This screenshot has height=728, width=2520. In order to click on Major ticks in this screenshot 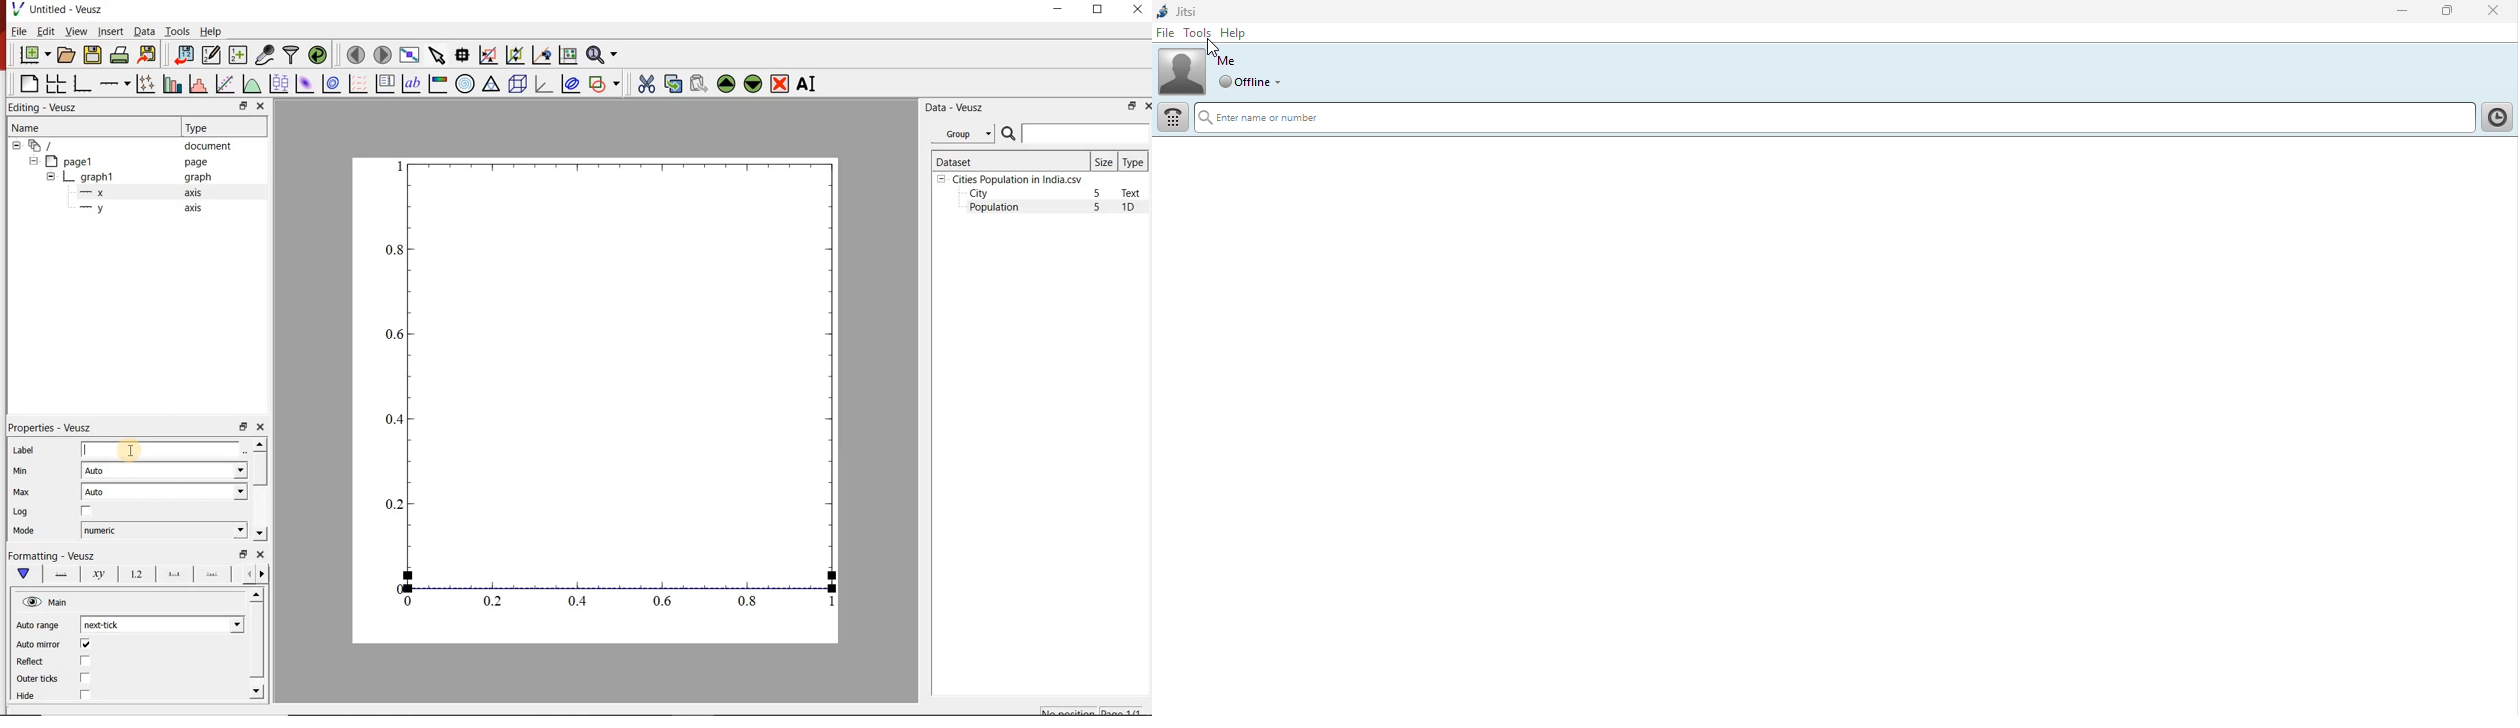, I will do `click(170, 576)`.